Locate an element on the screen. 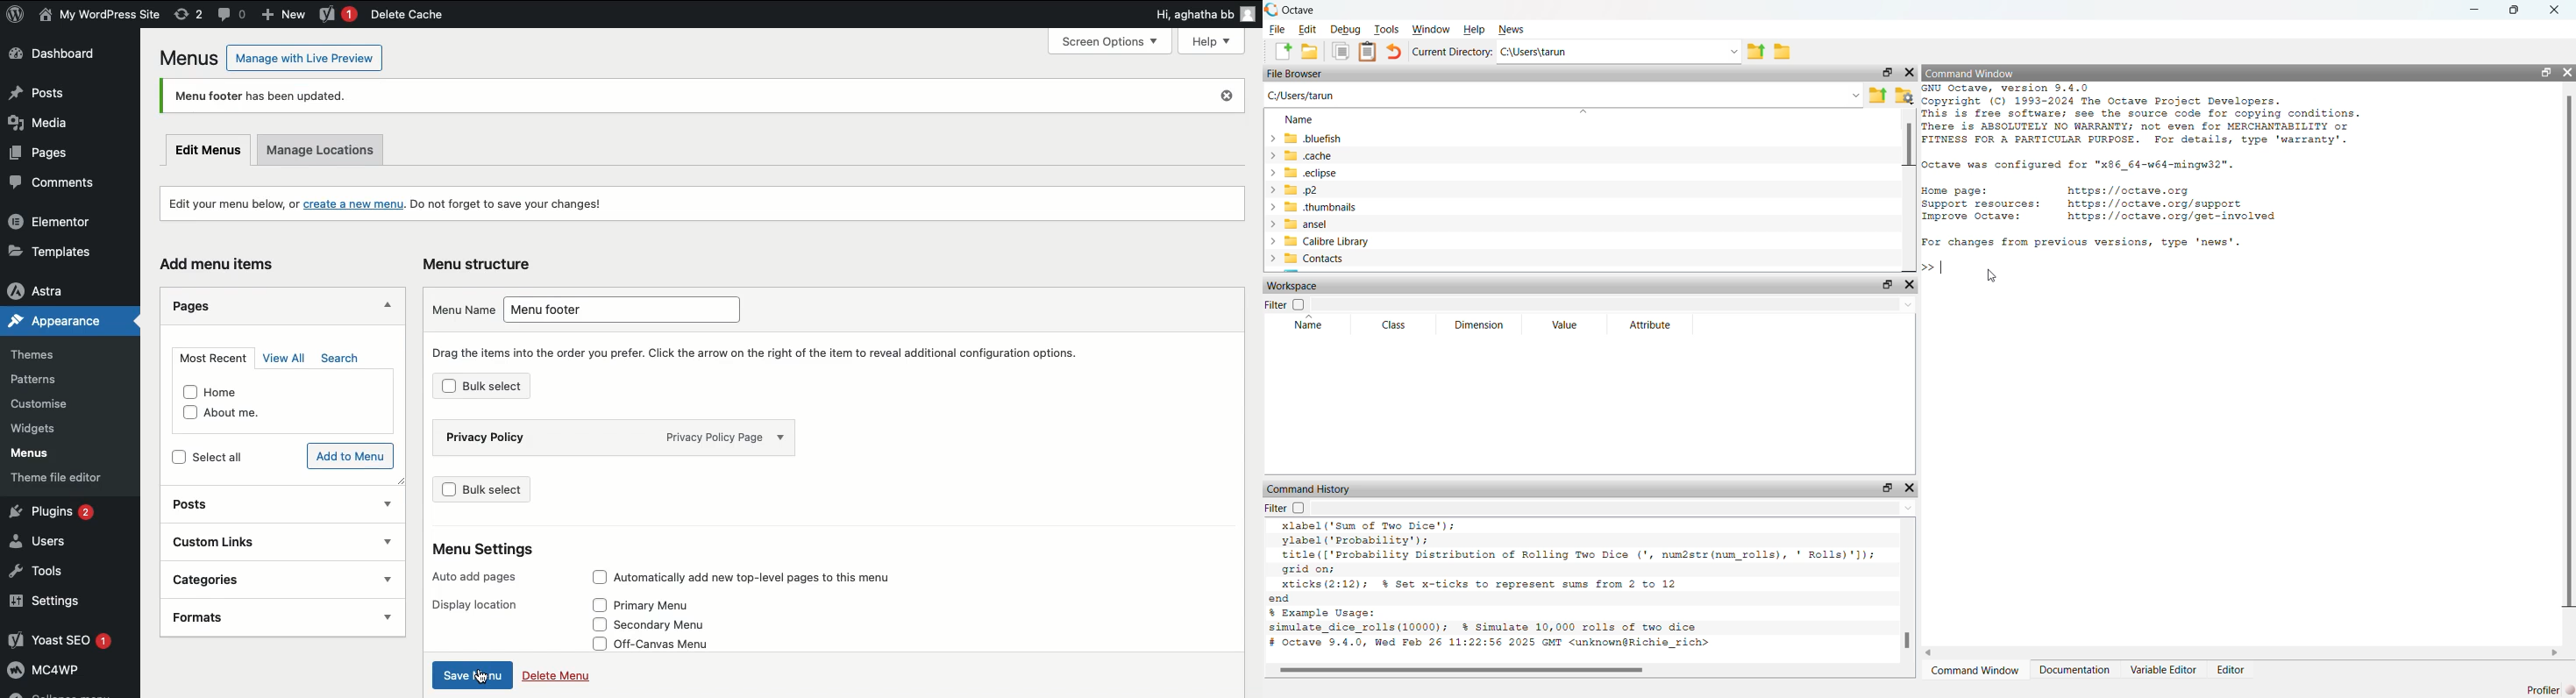  C:\Users\tarun is located at coordinates (1619, 54).